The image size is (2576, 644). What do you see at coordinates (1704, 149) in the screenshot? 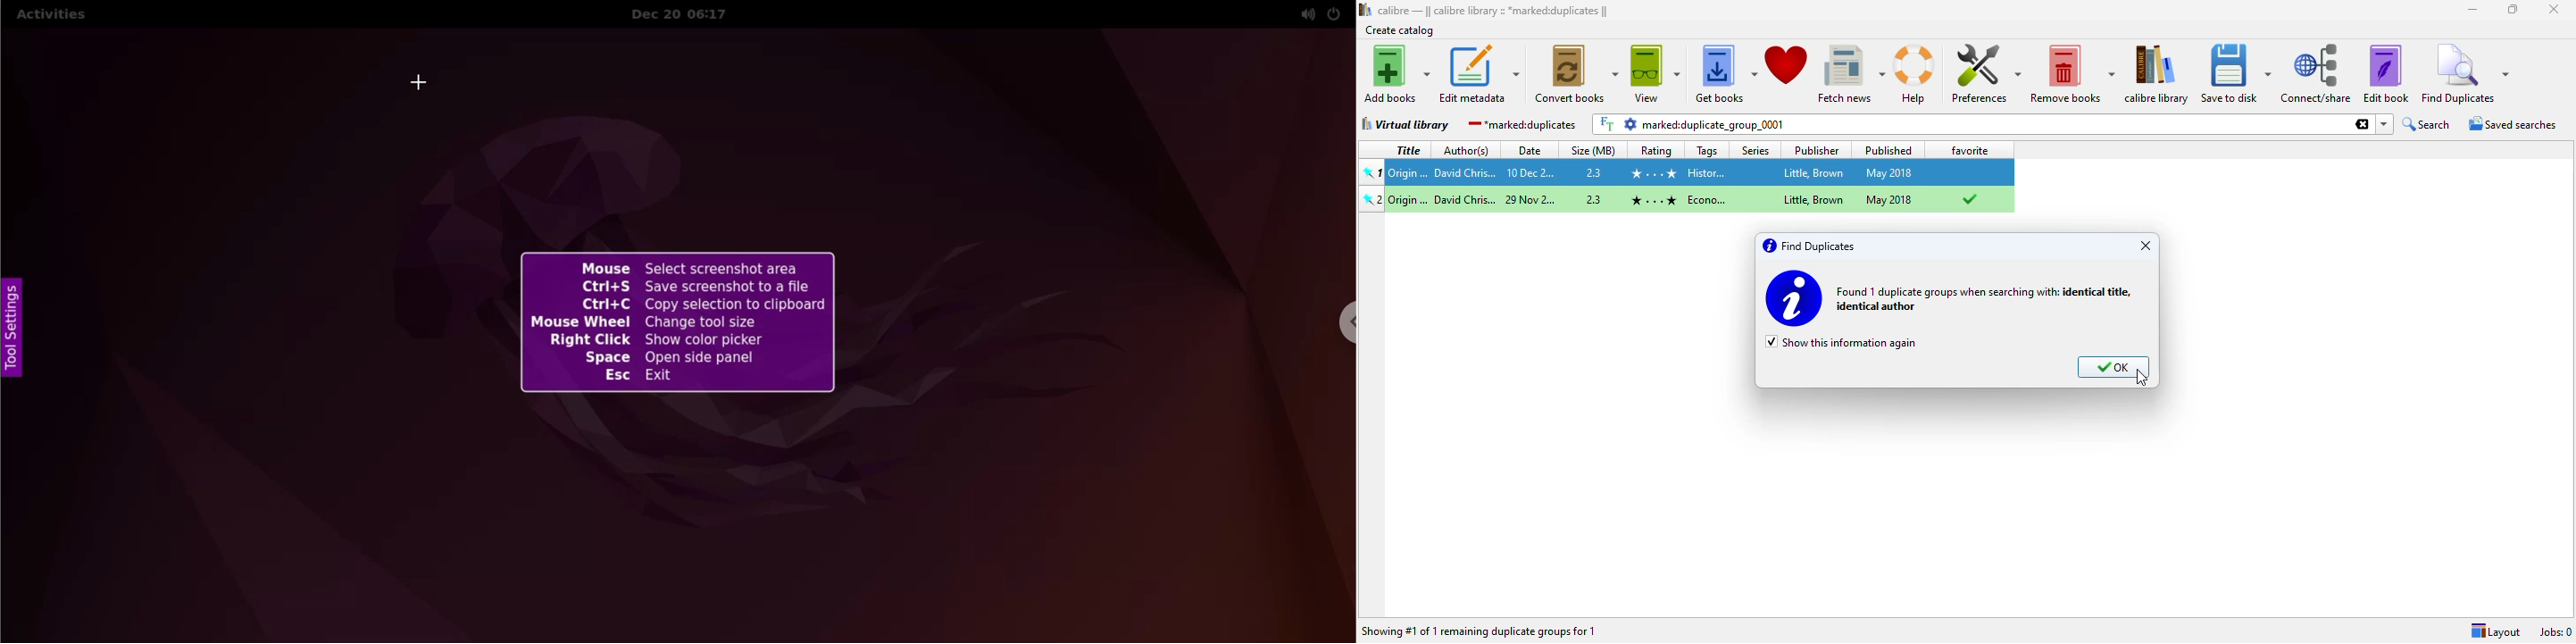
I see `tags` at bounding box center [1704, 149].